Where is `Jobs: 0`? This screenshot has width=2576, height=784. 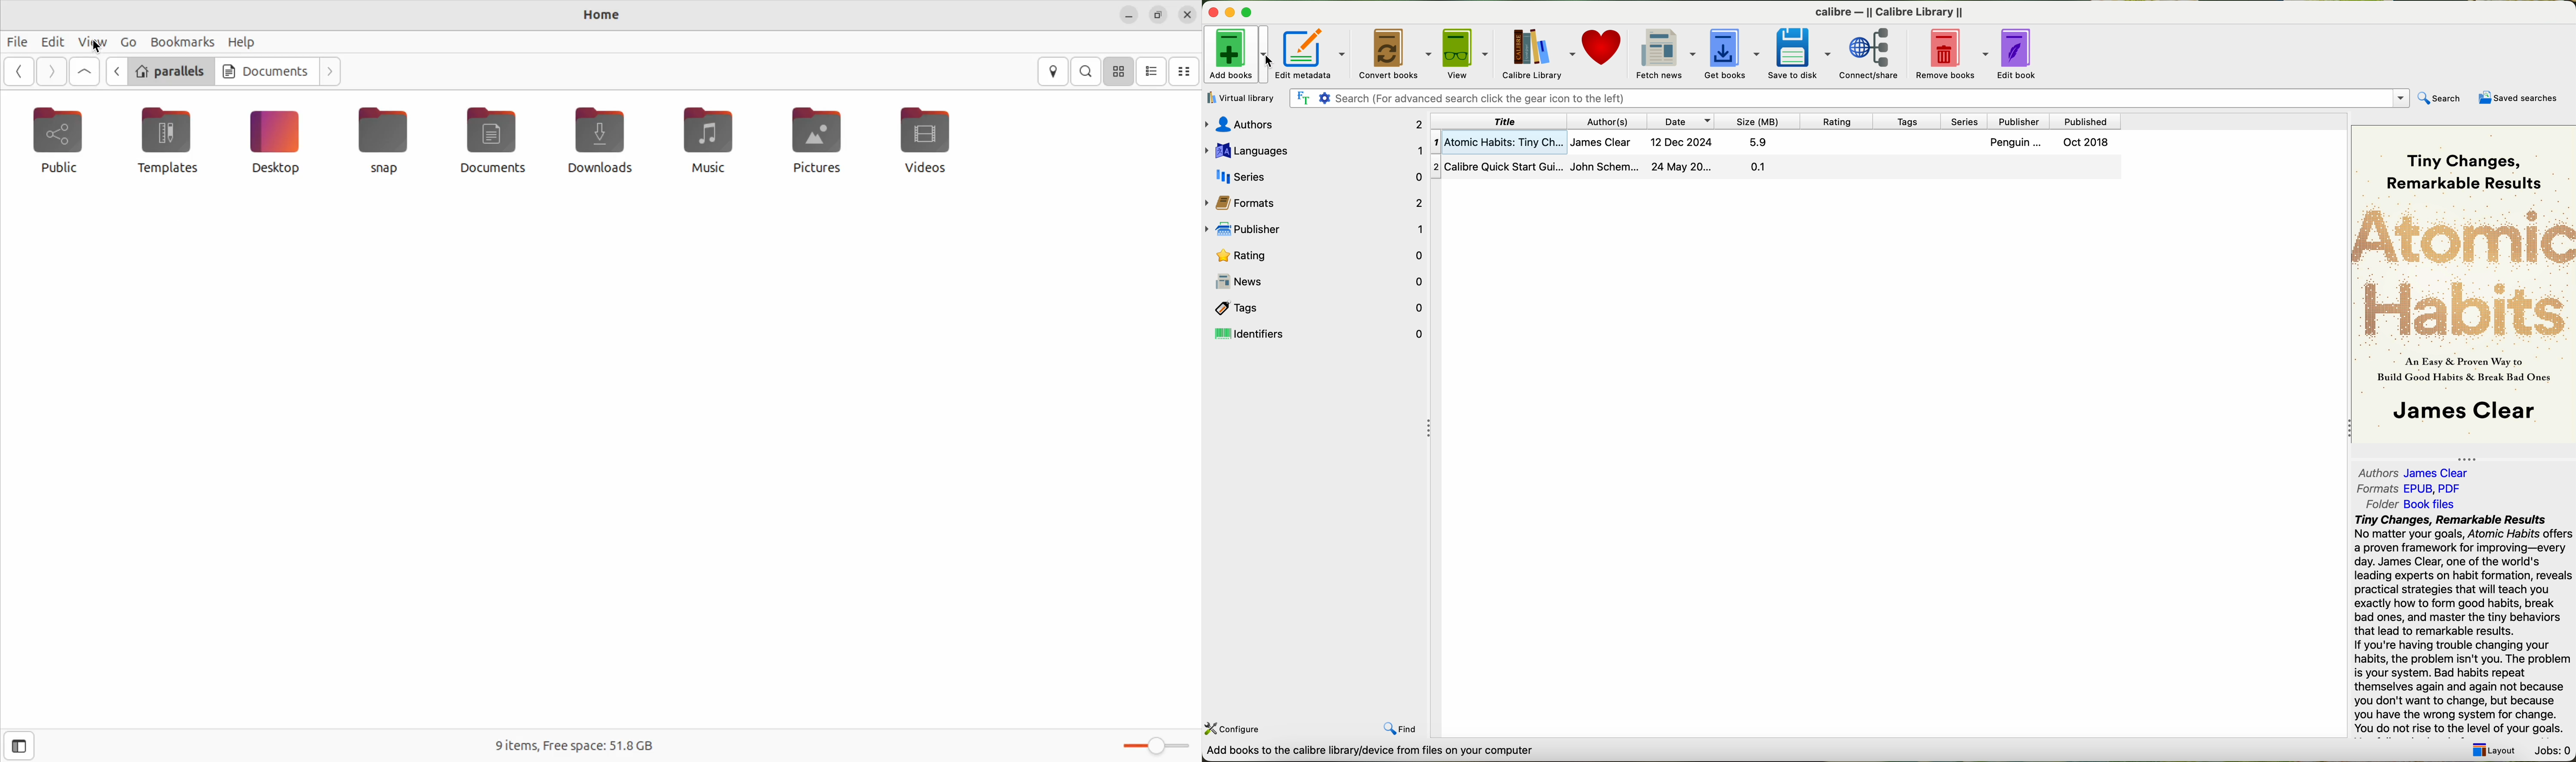
Jobs: 0 is located at coordinates (2550, 752).